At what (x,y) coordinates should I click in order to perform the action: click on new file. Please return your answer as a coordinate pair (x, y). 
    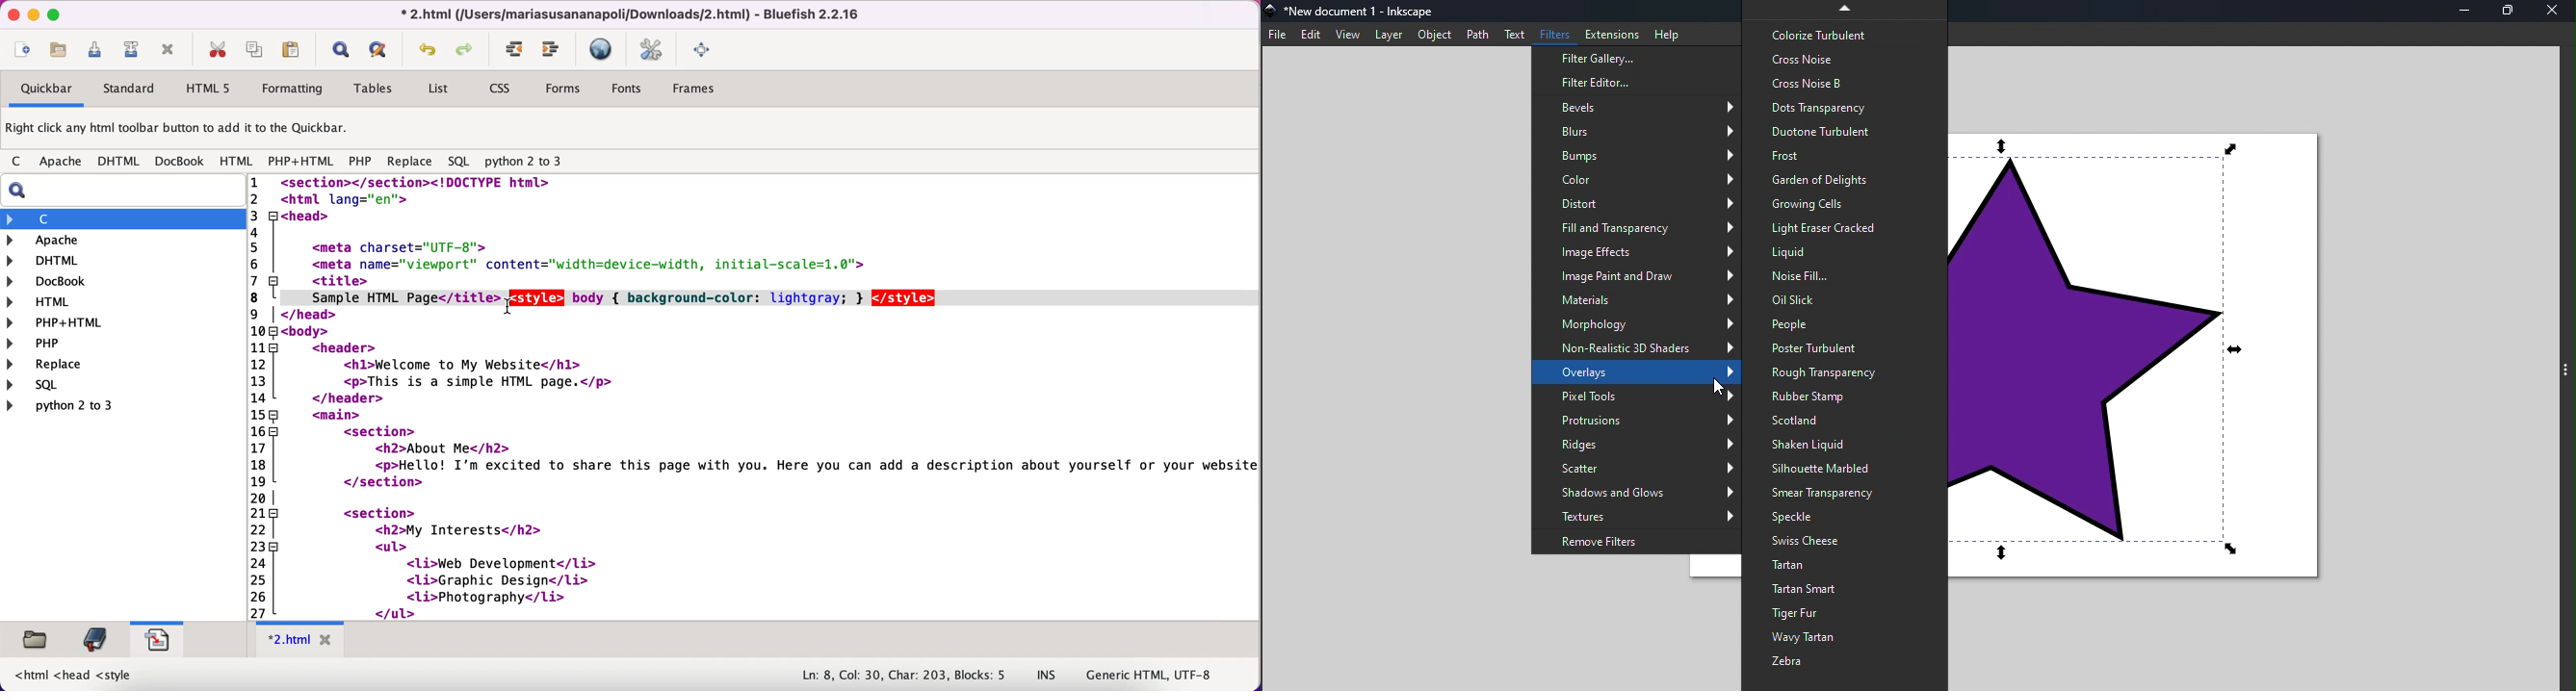
    Looking at the image, I should click on (22, 52).